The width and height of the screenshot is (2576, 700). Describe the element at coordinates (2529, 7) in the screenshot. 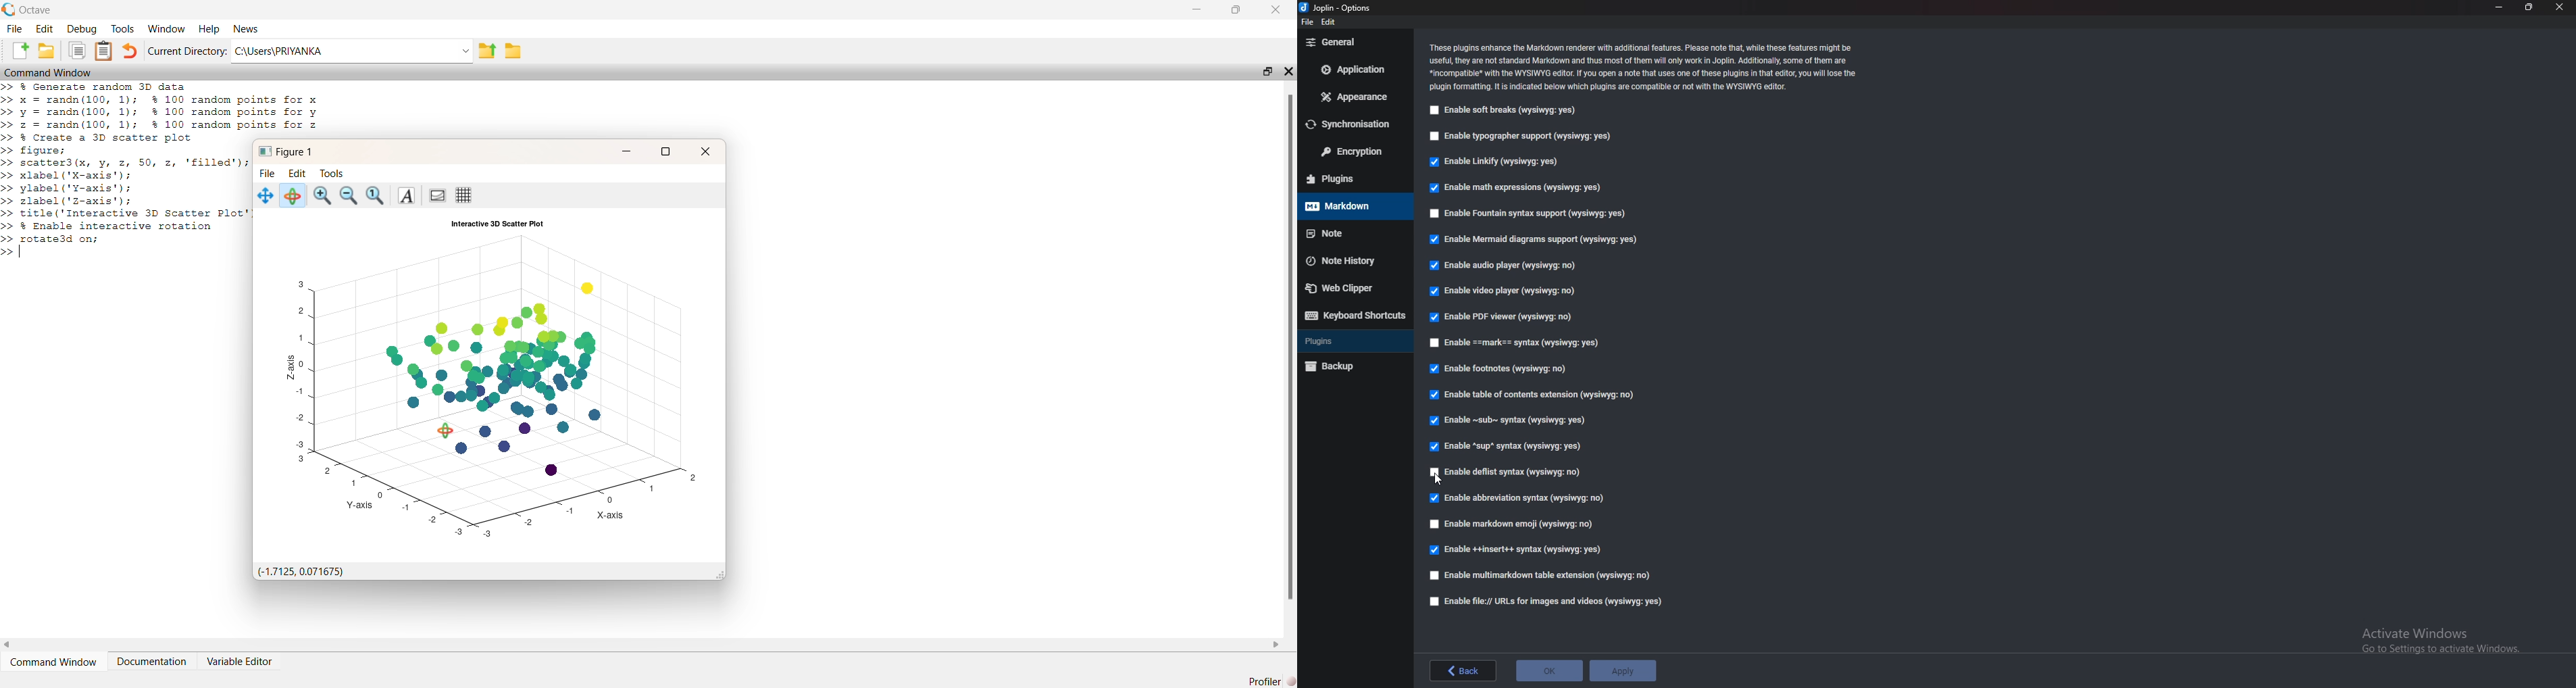

I see `resize` at that location.